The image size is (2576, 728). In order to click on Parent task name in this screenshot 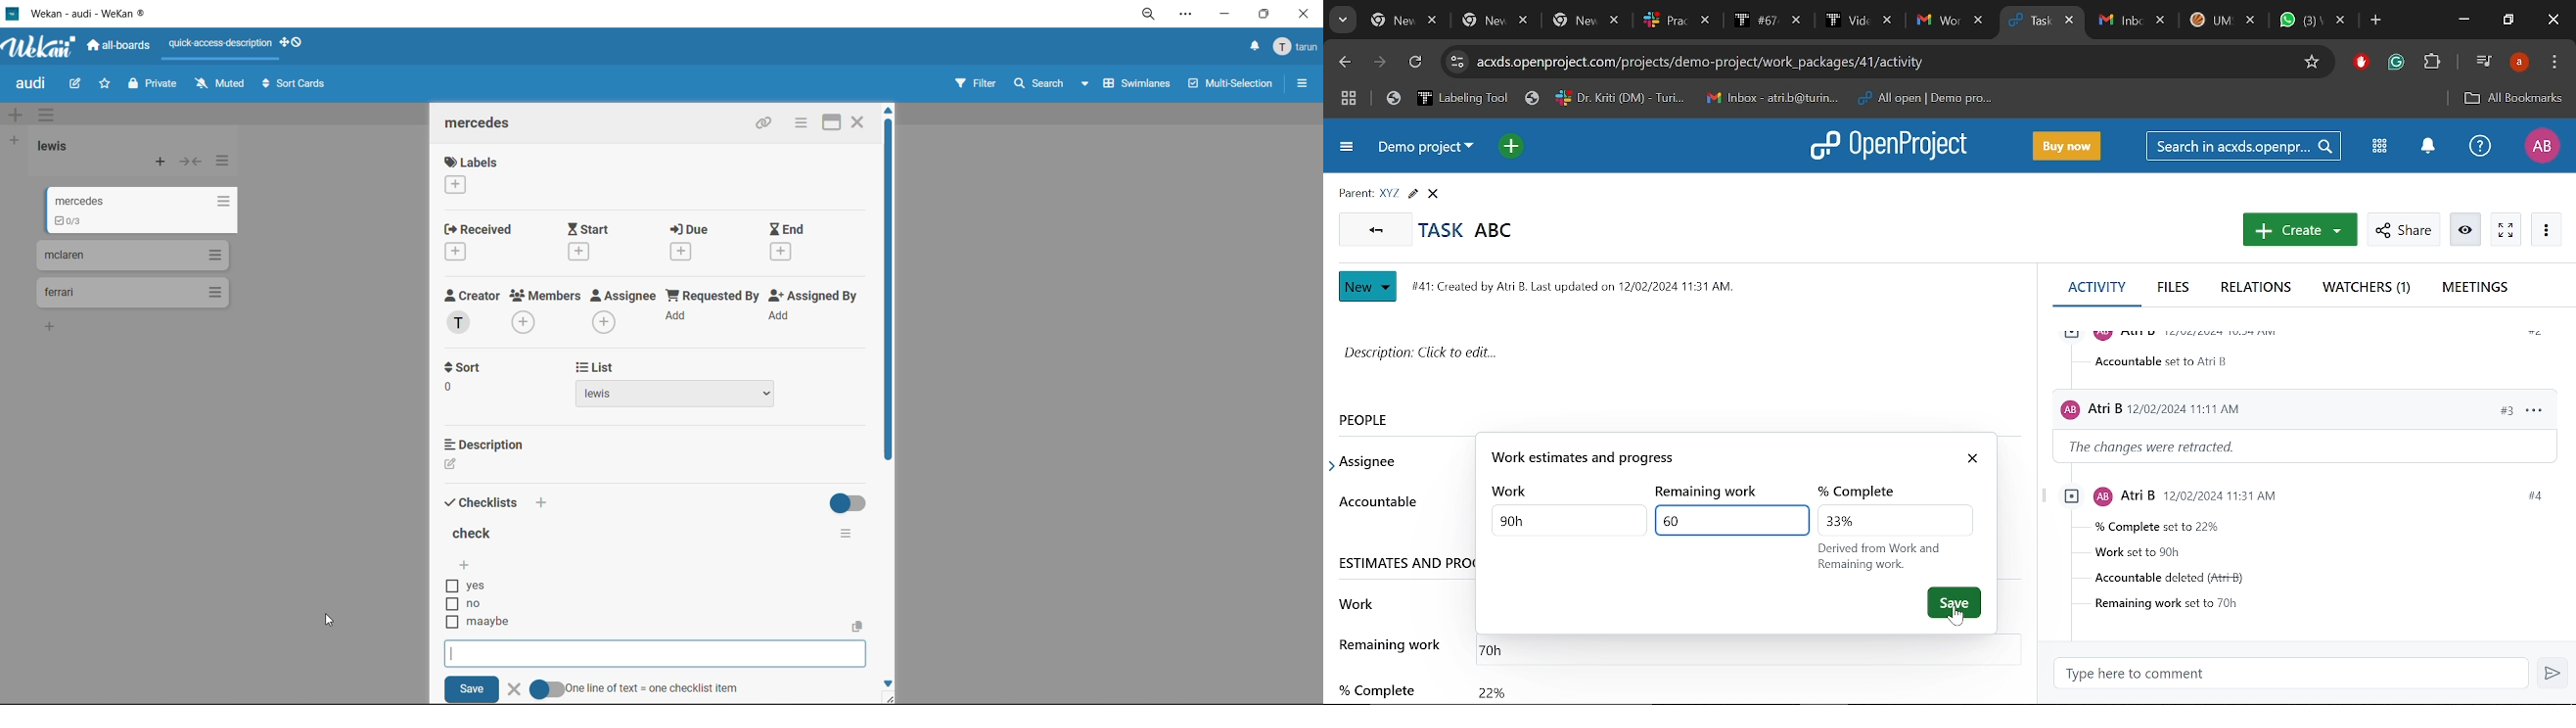, I will do `click(1388, 194)`.